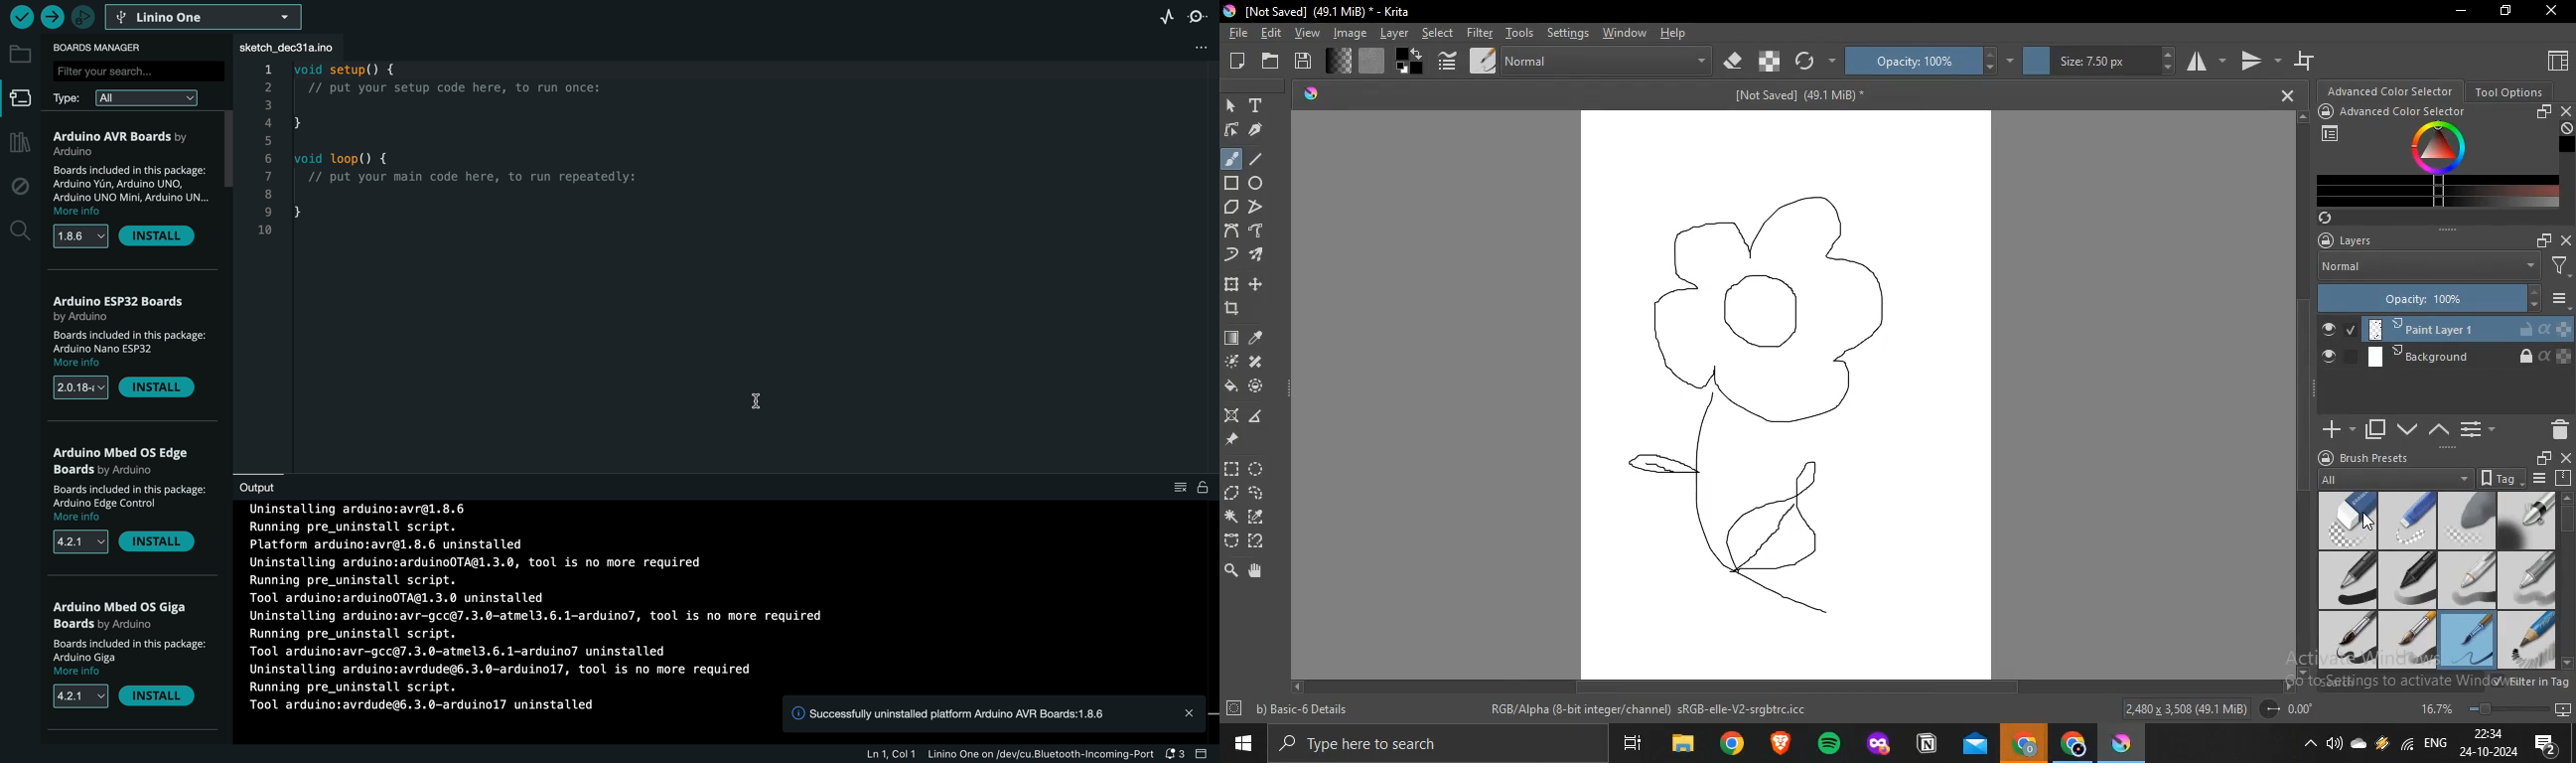 The image size is (2576, 784). What do you see at coordinates (2375, 430) in the screenshot?
I see `duplicate layer or mask layer` at bounding box center [2375, 430].